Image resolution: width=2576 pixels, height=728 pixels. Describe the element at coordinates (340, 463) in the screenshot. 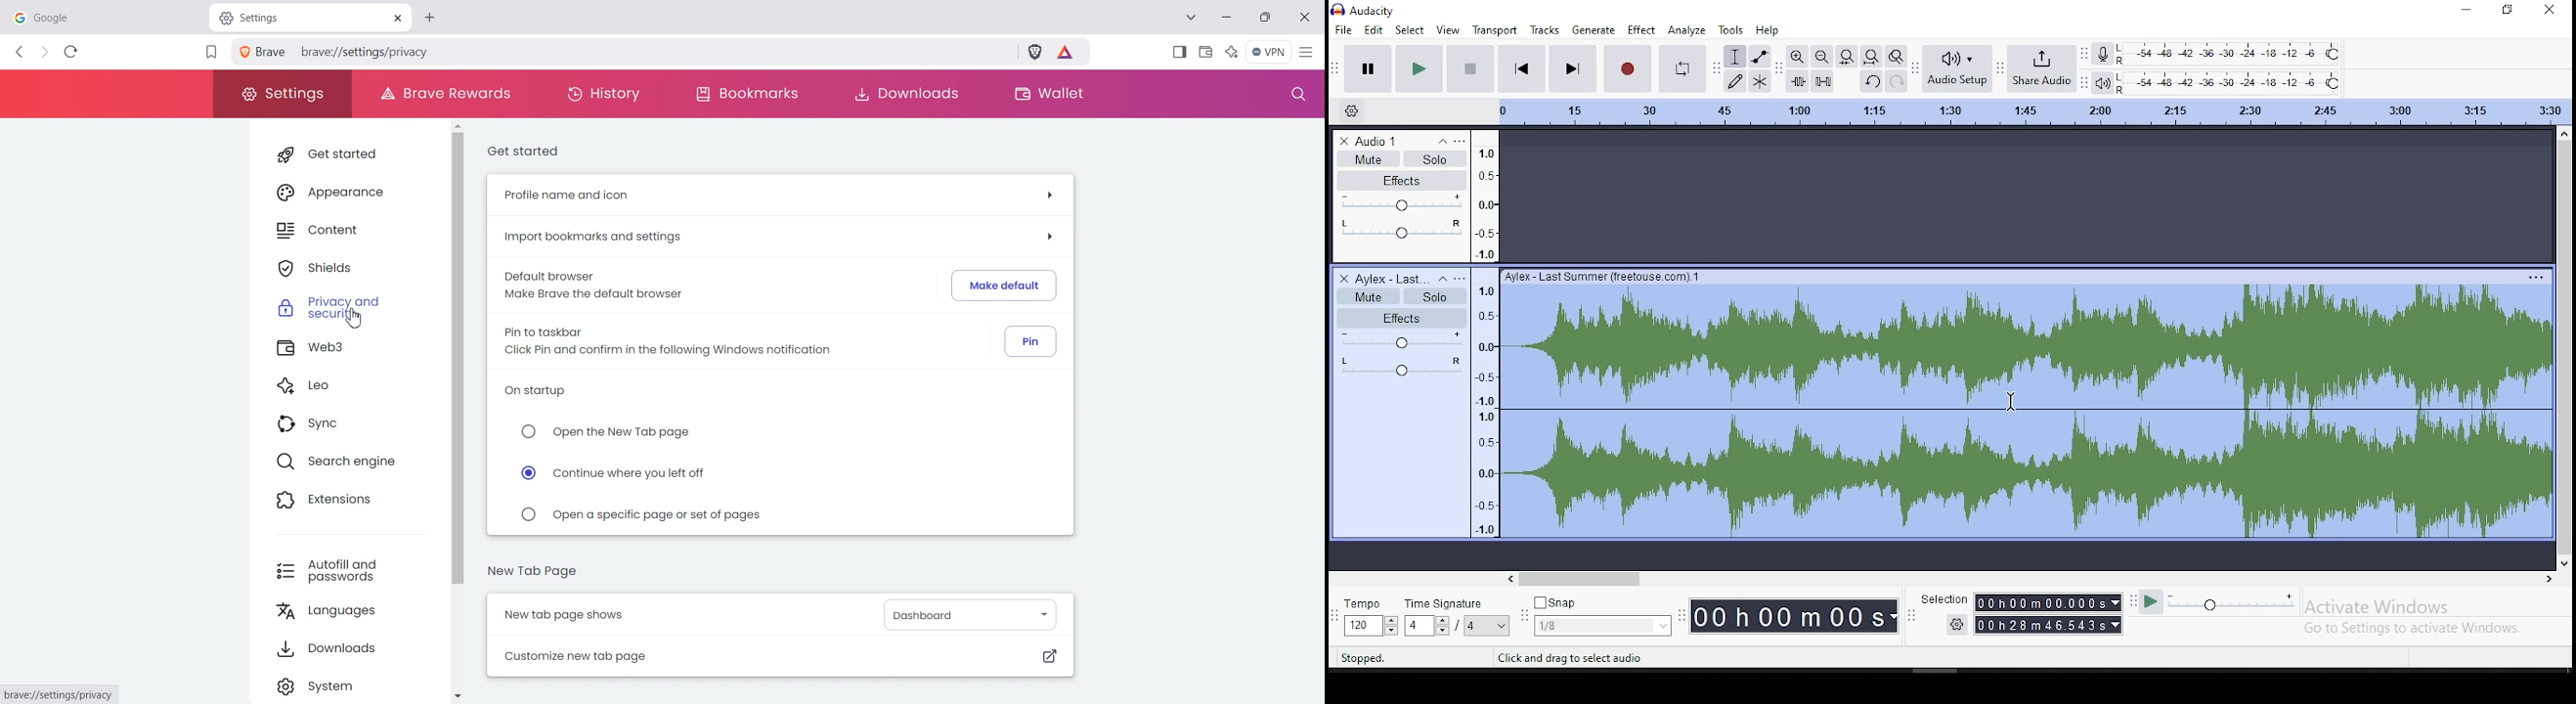

I see `Search engine` at that location.